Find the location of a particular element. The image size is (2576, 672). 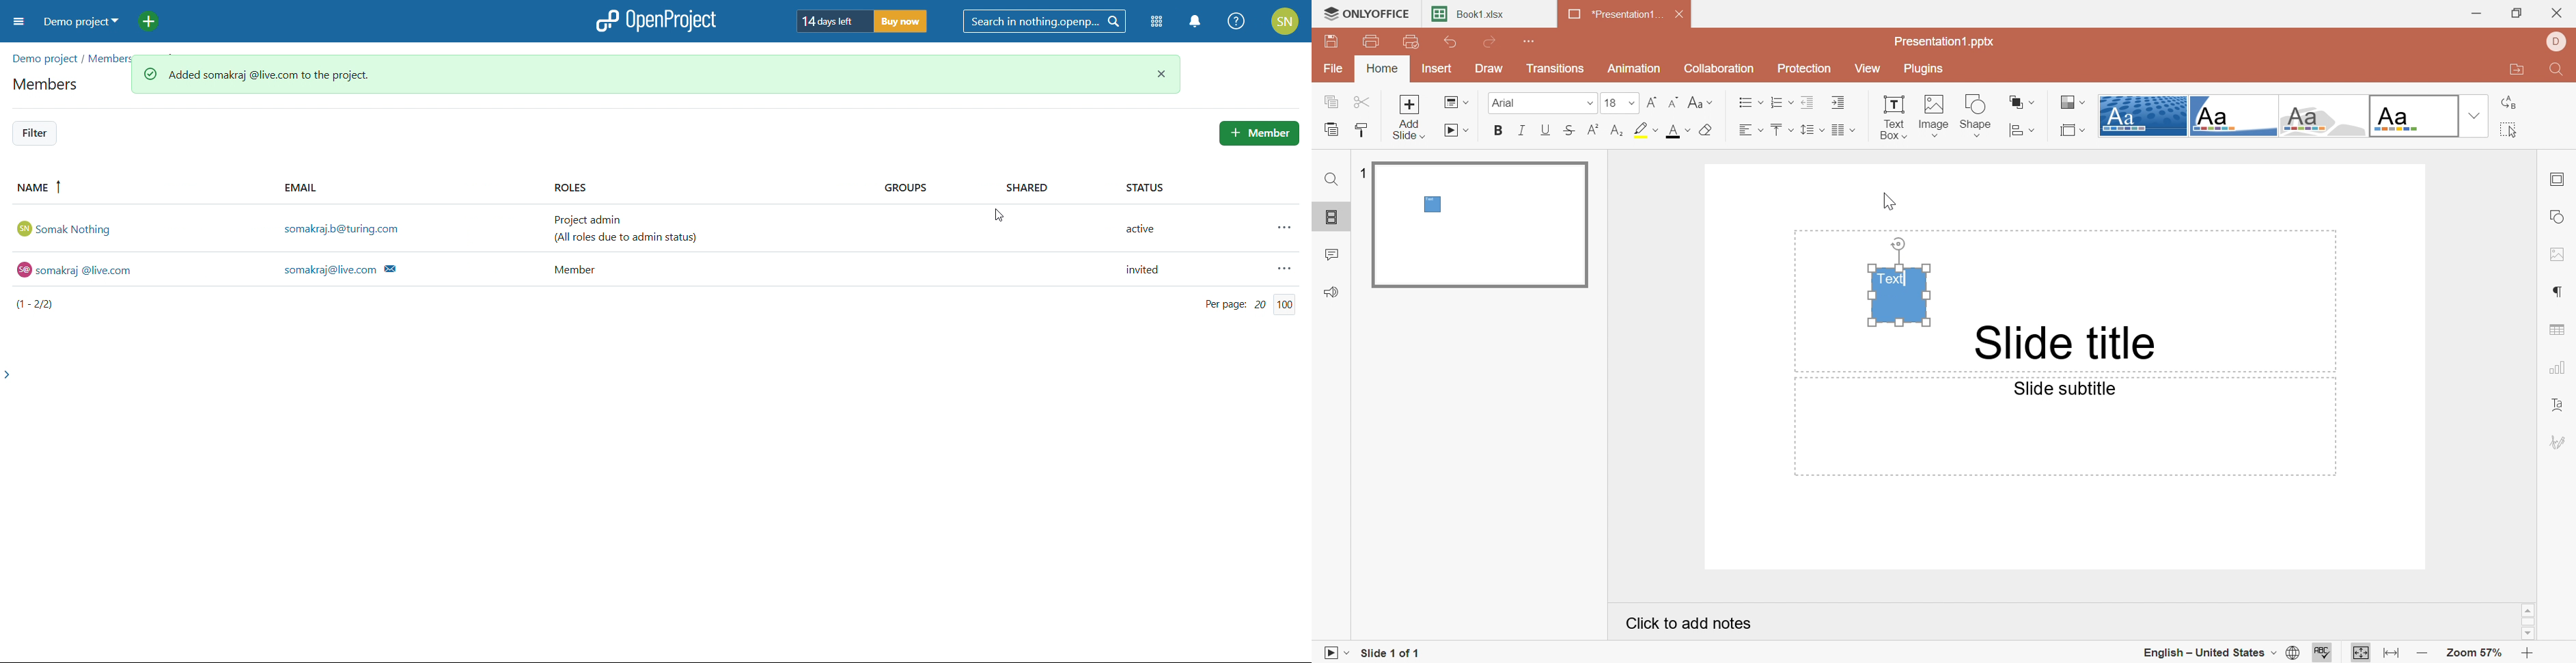

Change color theme is located at coordinates (2075, 101).